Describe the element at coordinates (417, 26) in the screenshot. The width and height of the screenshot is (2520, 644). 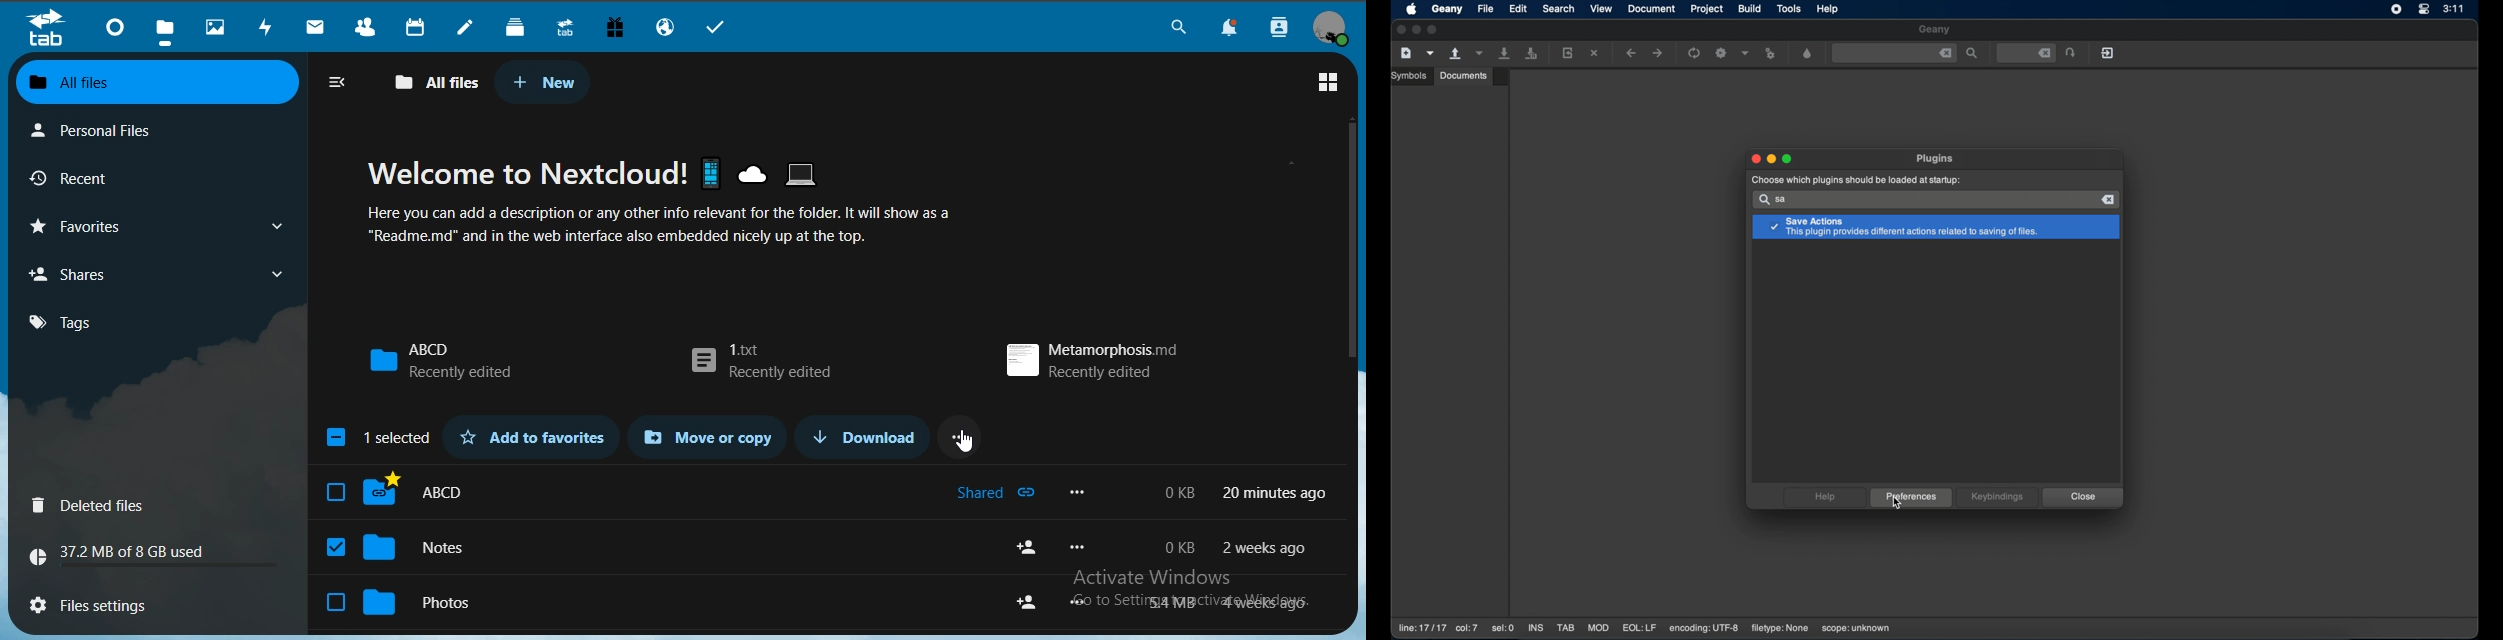
I see `calendar` at that location.